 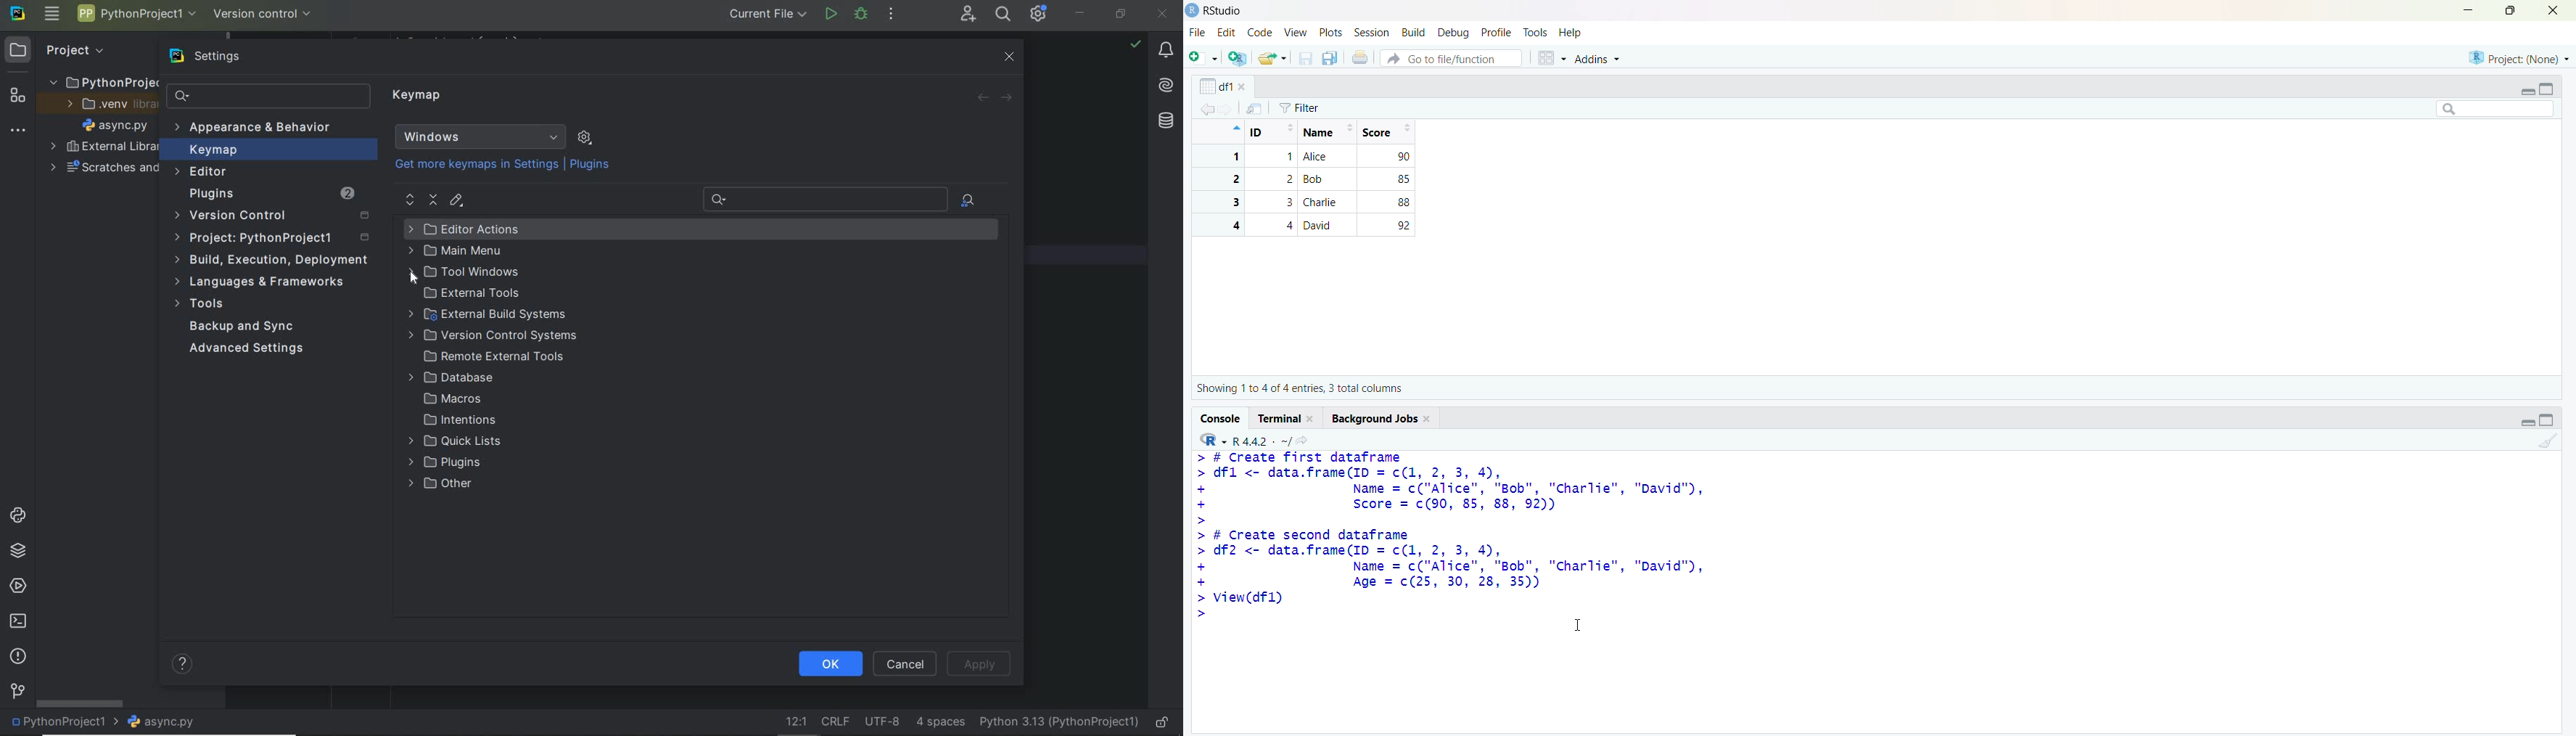 I want to click on send, so click(x=1255, y=108).